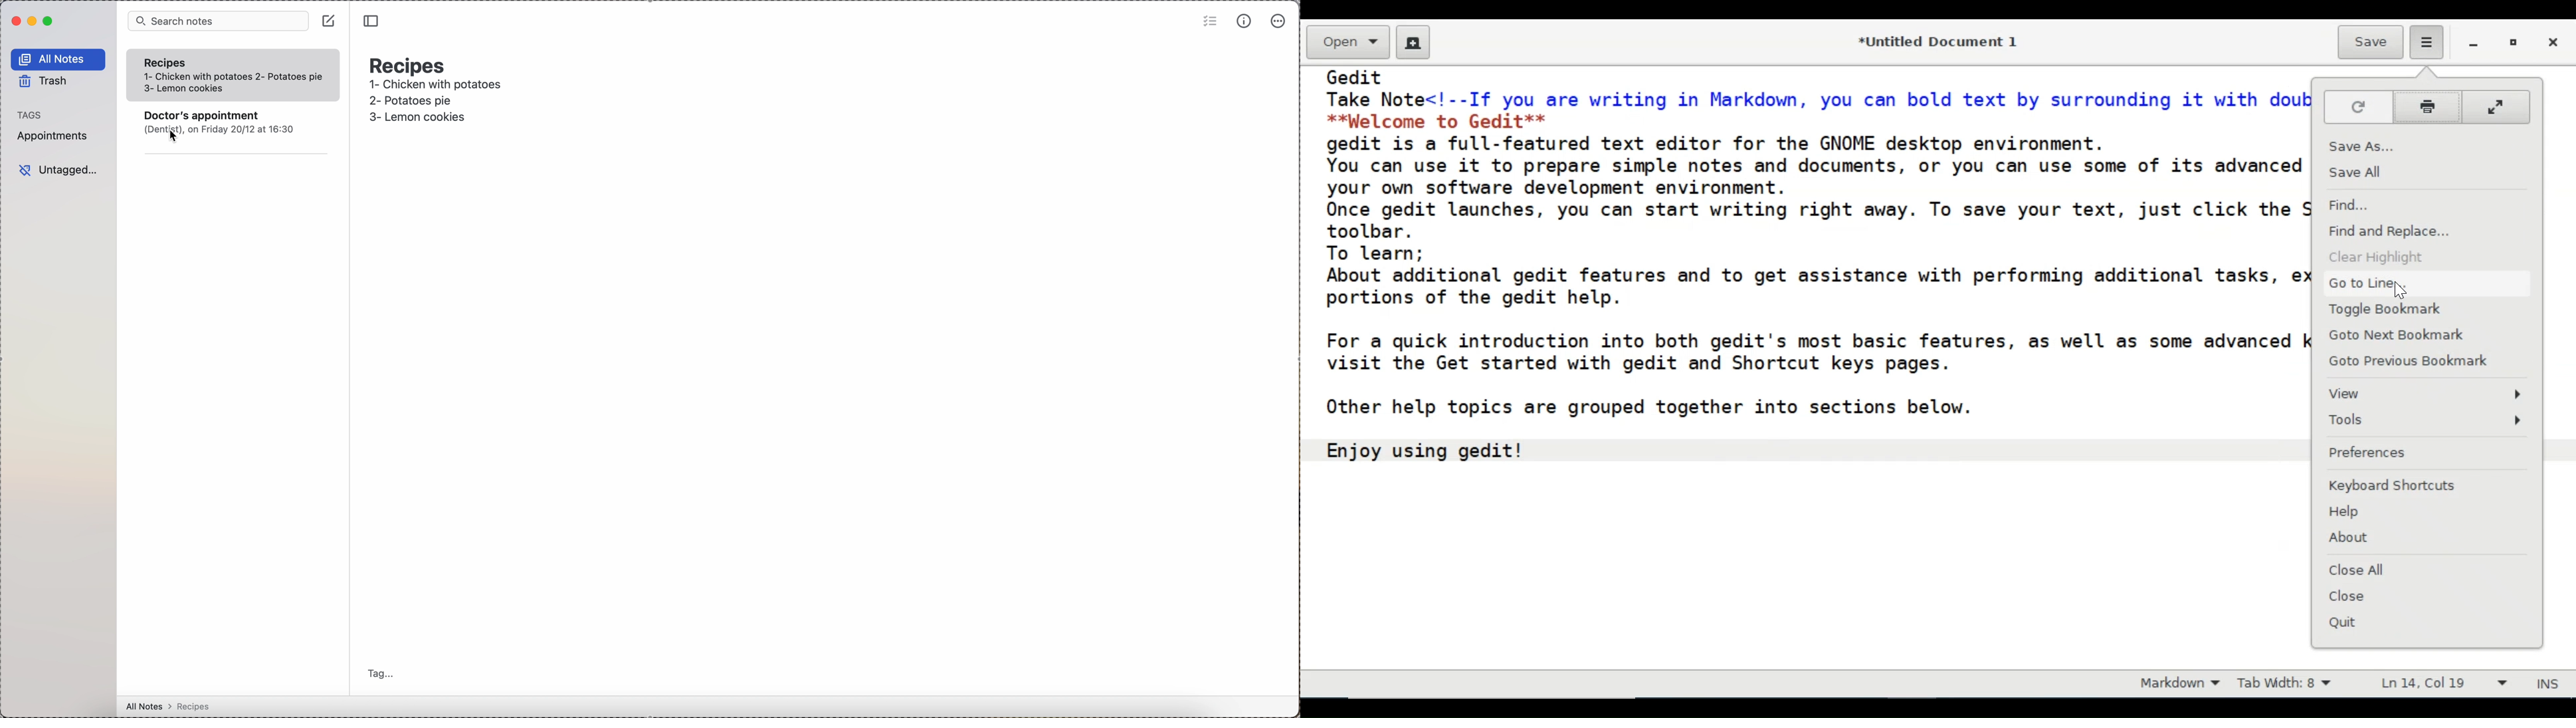  I want to click on Take Note<!--If you are writing in Markdown, you can bold text by surrounding it with double asterisks:-->, so click(1818, 100).